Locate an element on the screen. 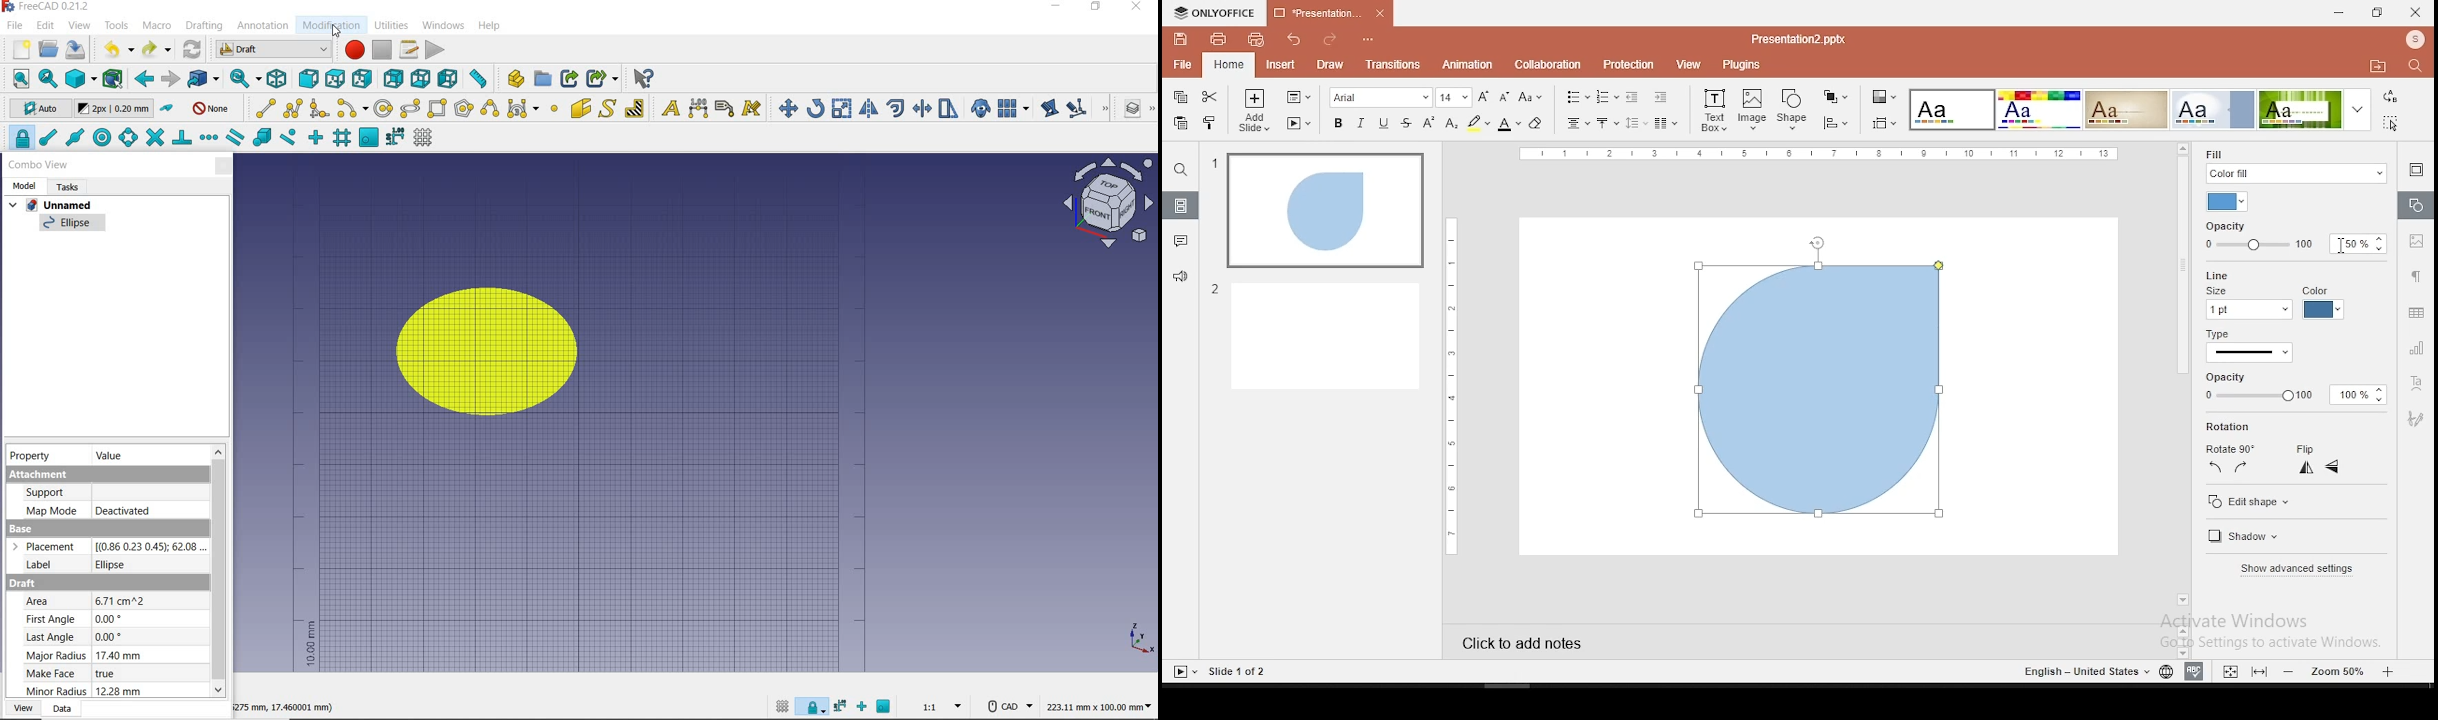  left is located at coordinates (2215, 467).